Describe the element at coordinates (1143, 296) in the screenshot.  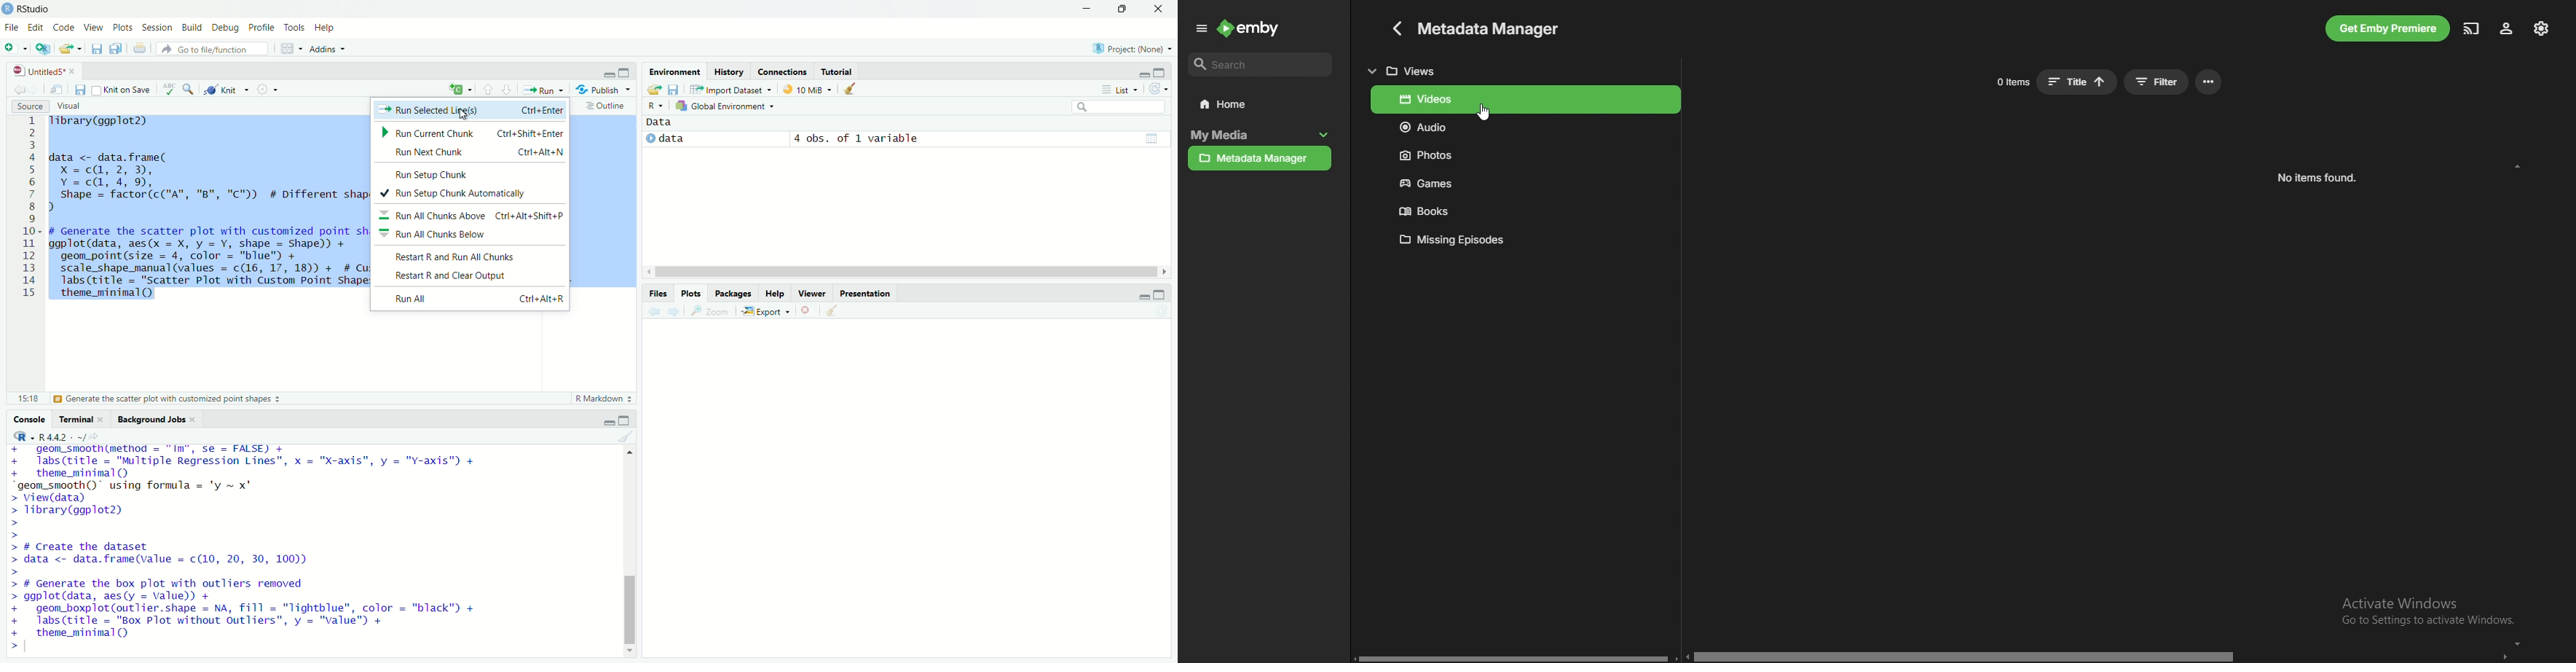
I see `minimize` at that location.